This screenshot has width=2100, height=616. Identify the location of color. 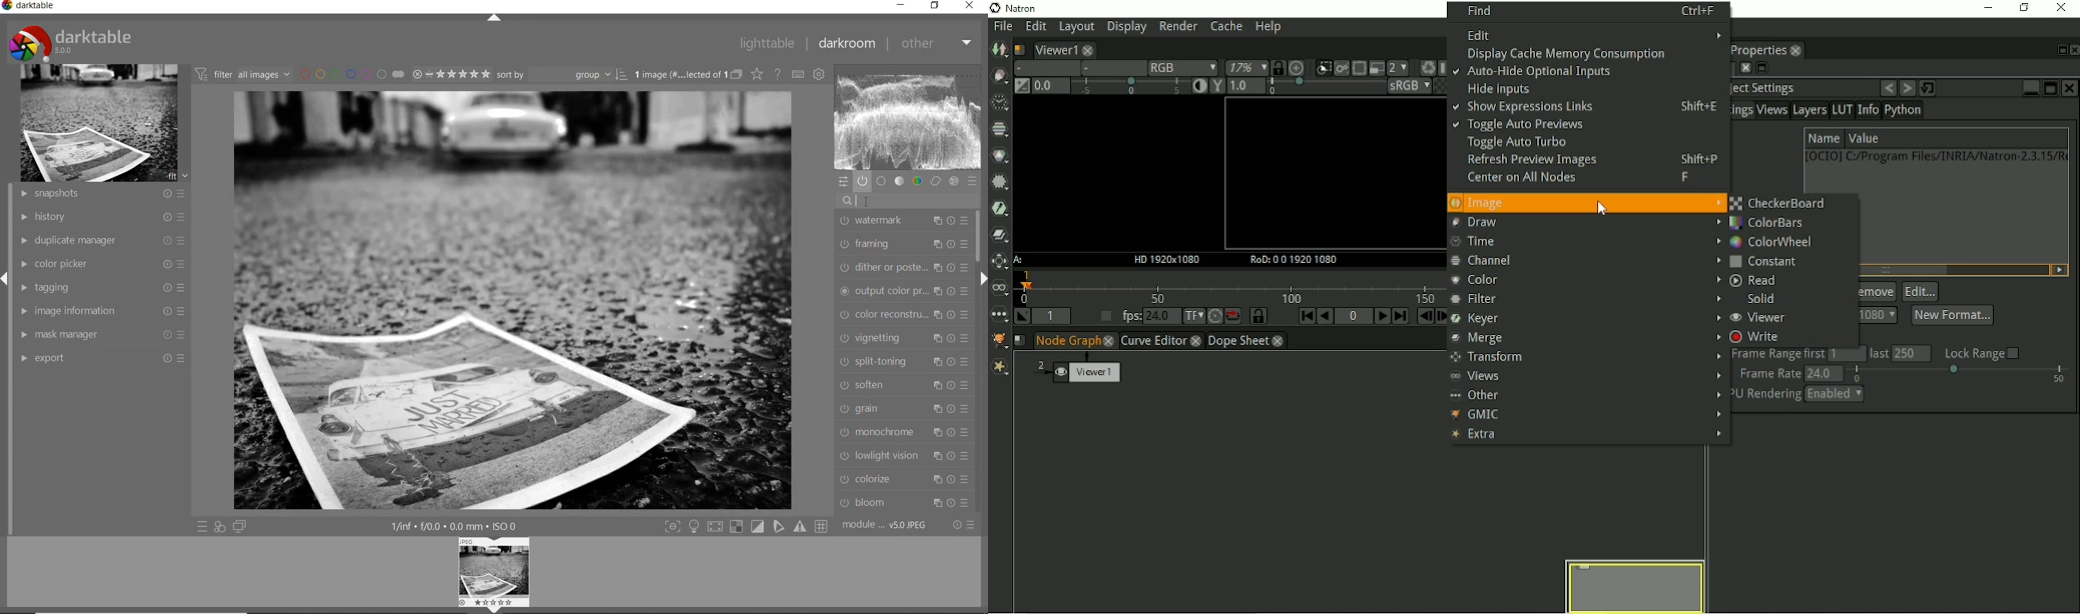
(917, 182).